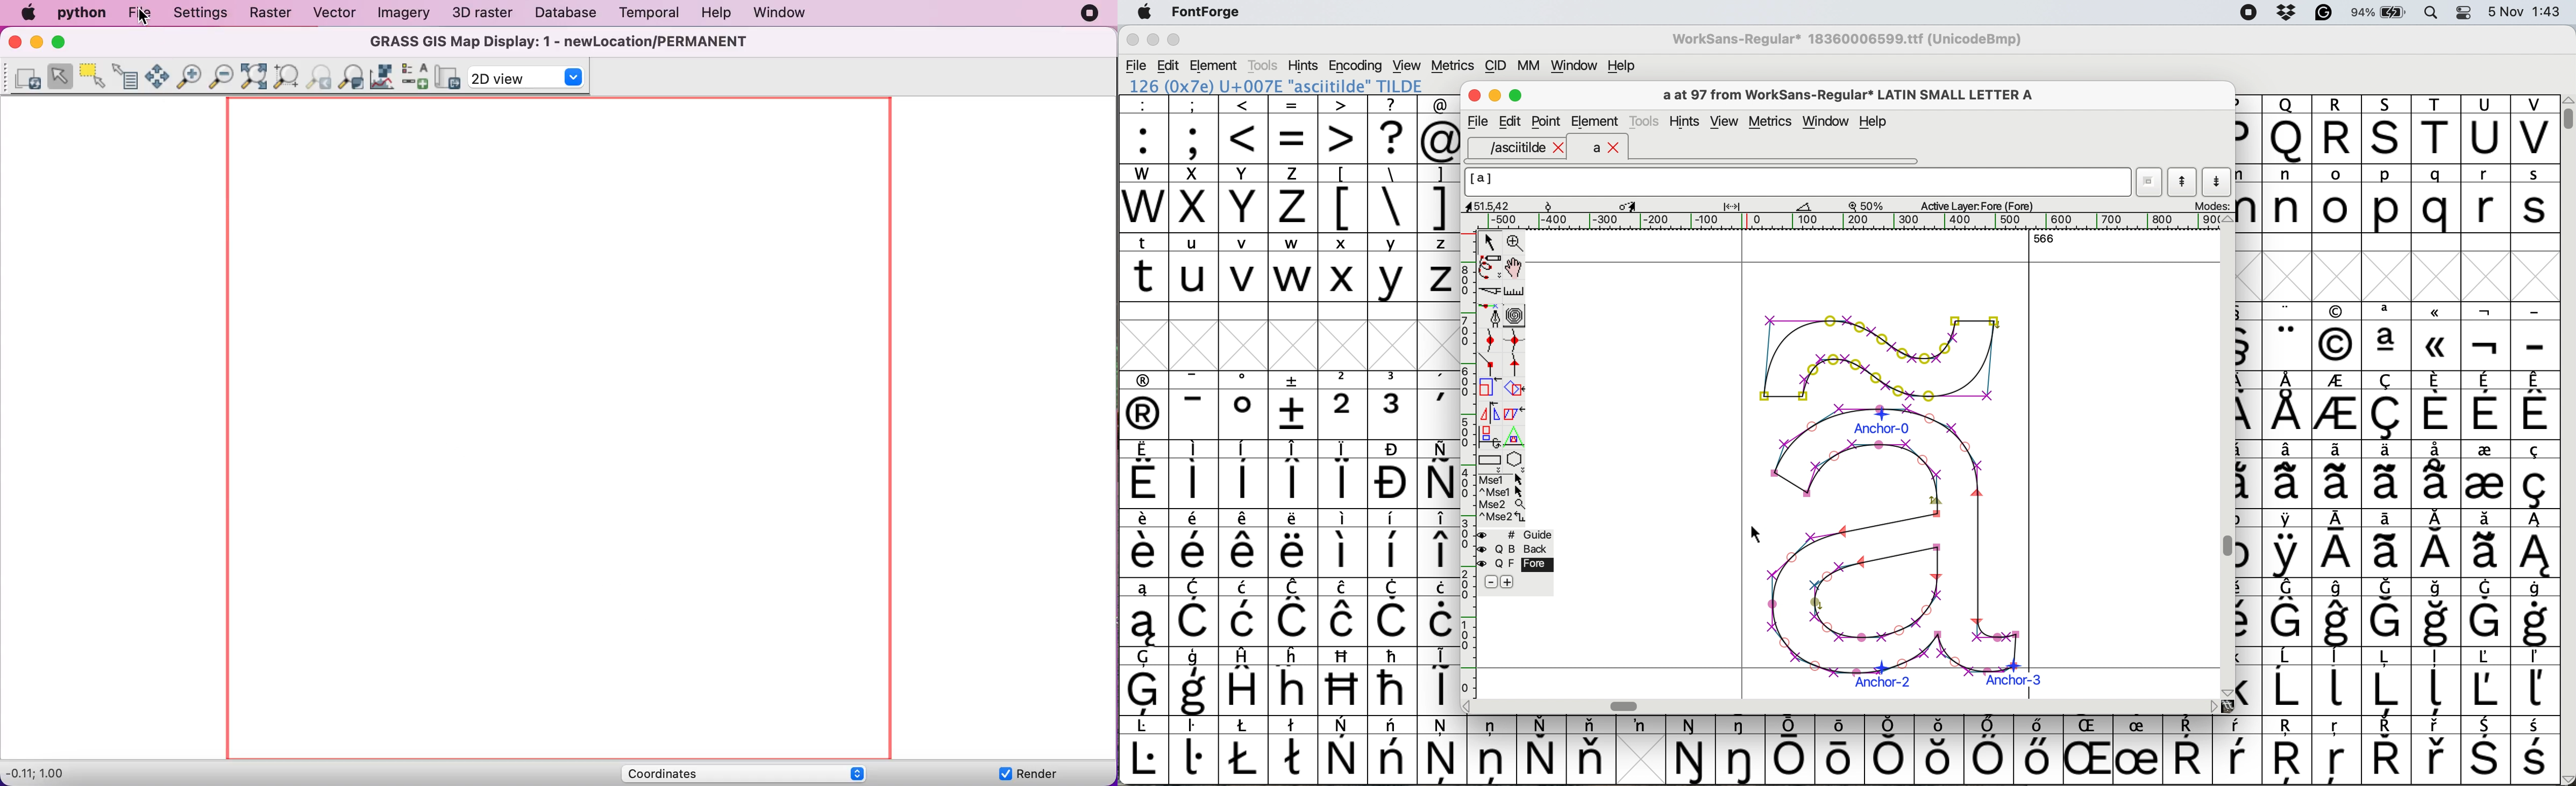  I want to click on metrics, so click(1452, 66).